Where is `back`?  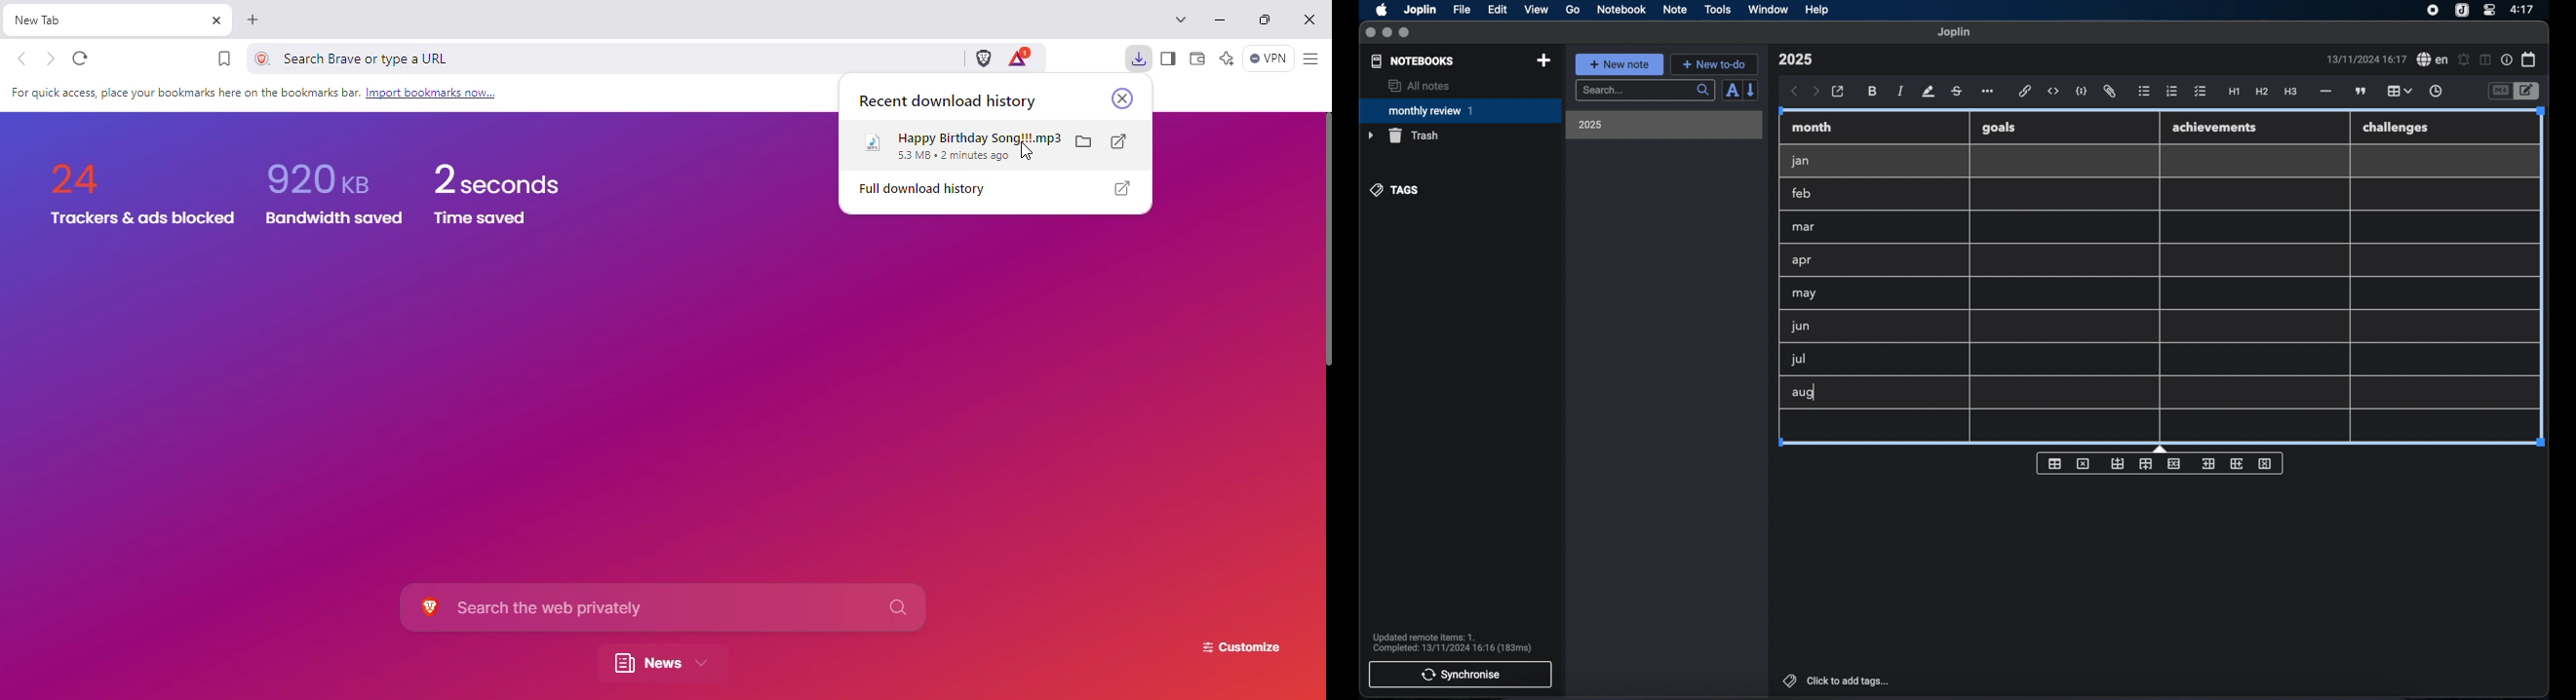 back is located at coordinates (1795, 91).